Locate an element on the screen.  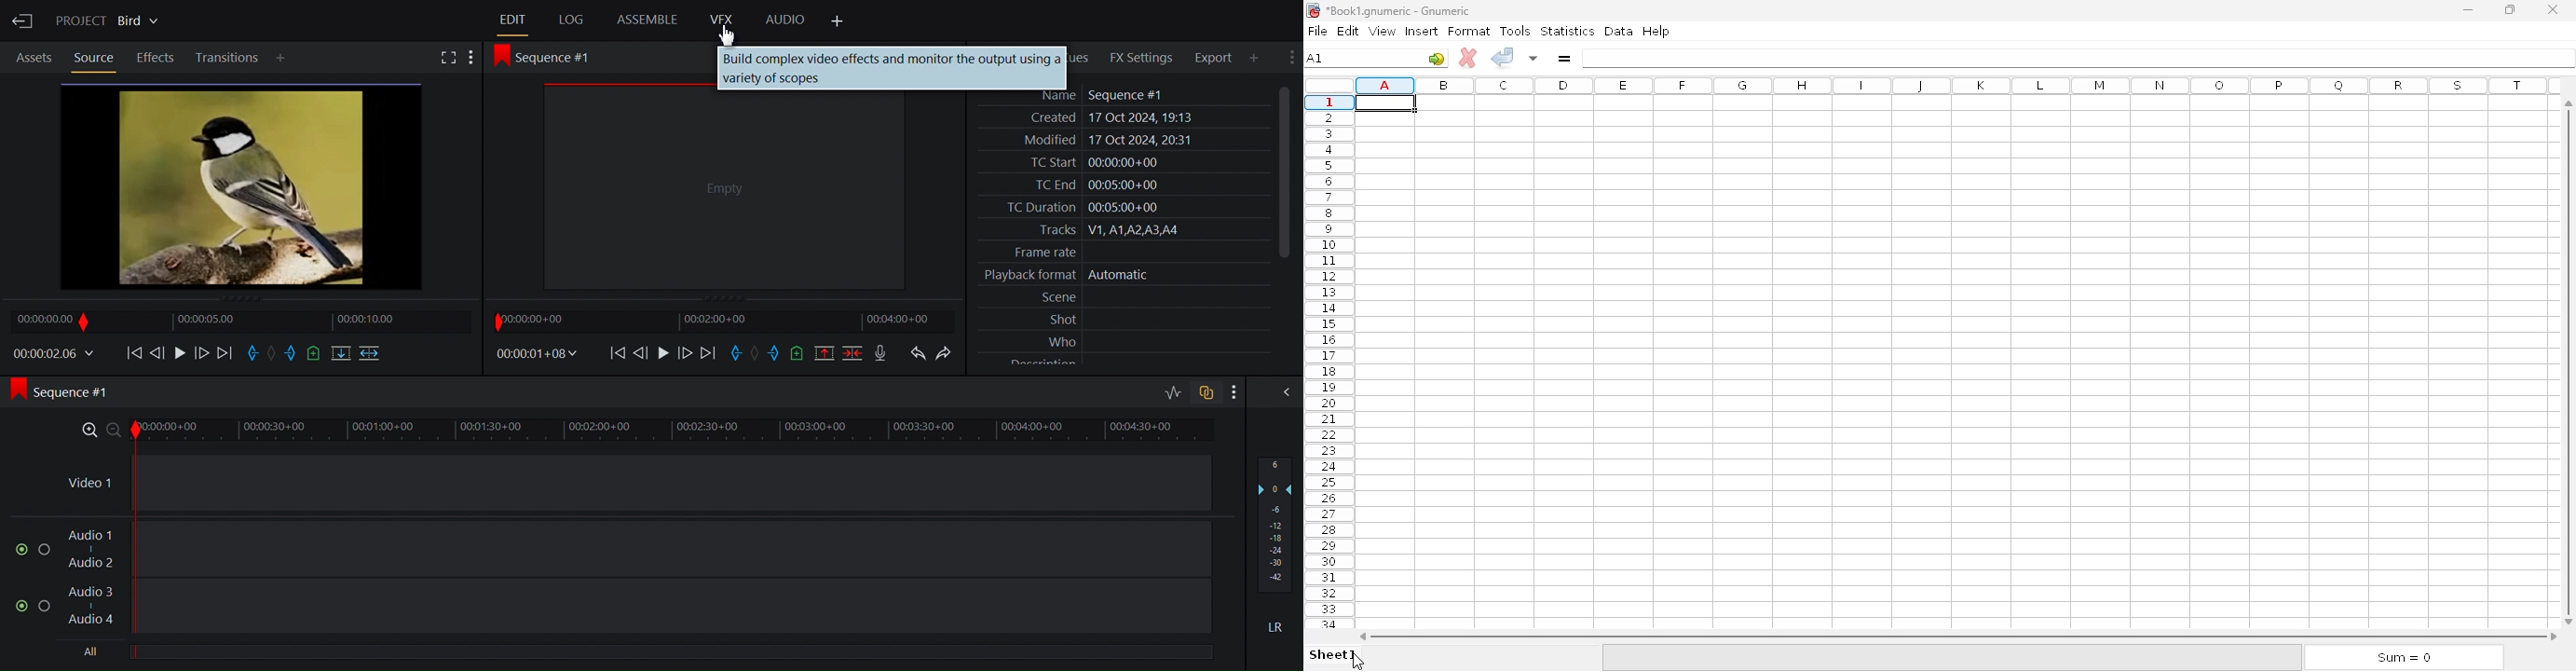
Show/Change current project details is located at coordinates (109, 19).